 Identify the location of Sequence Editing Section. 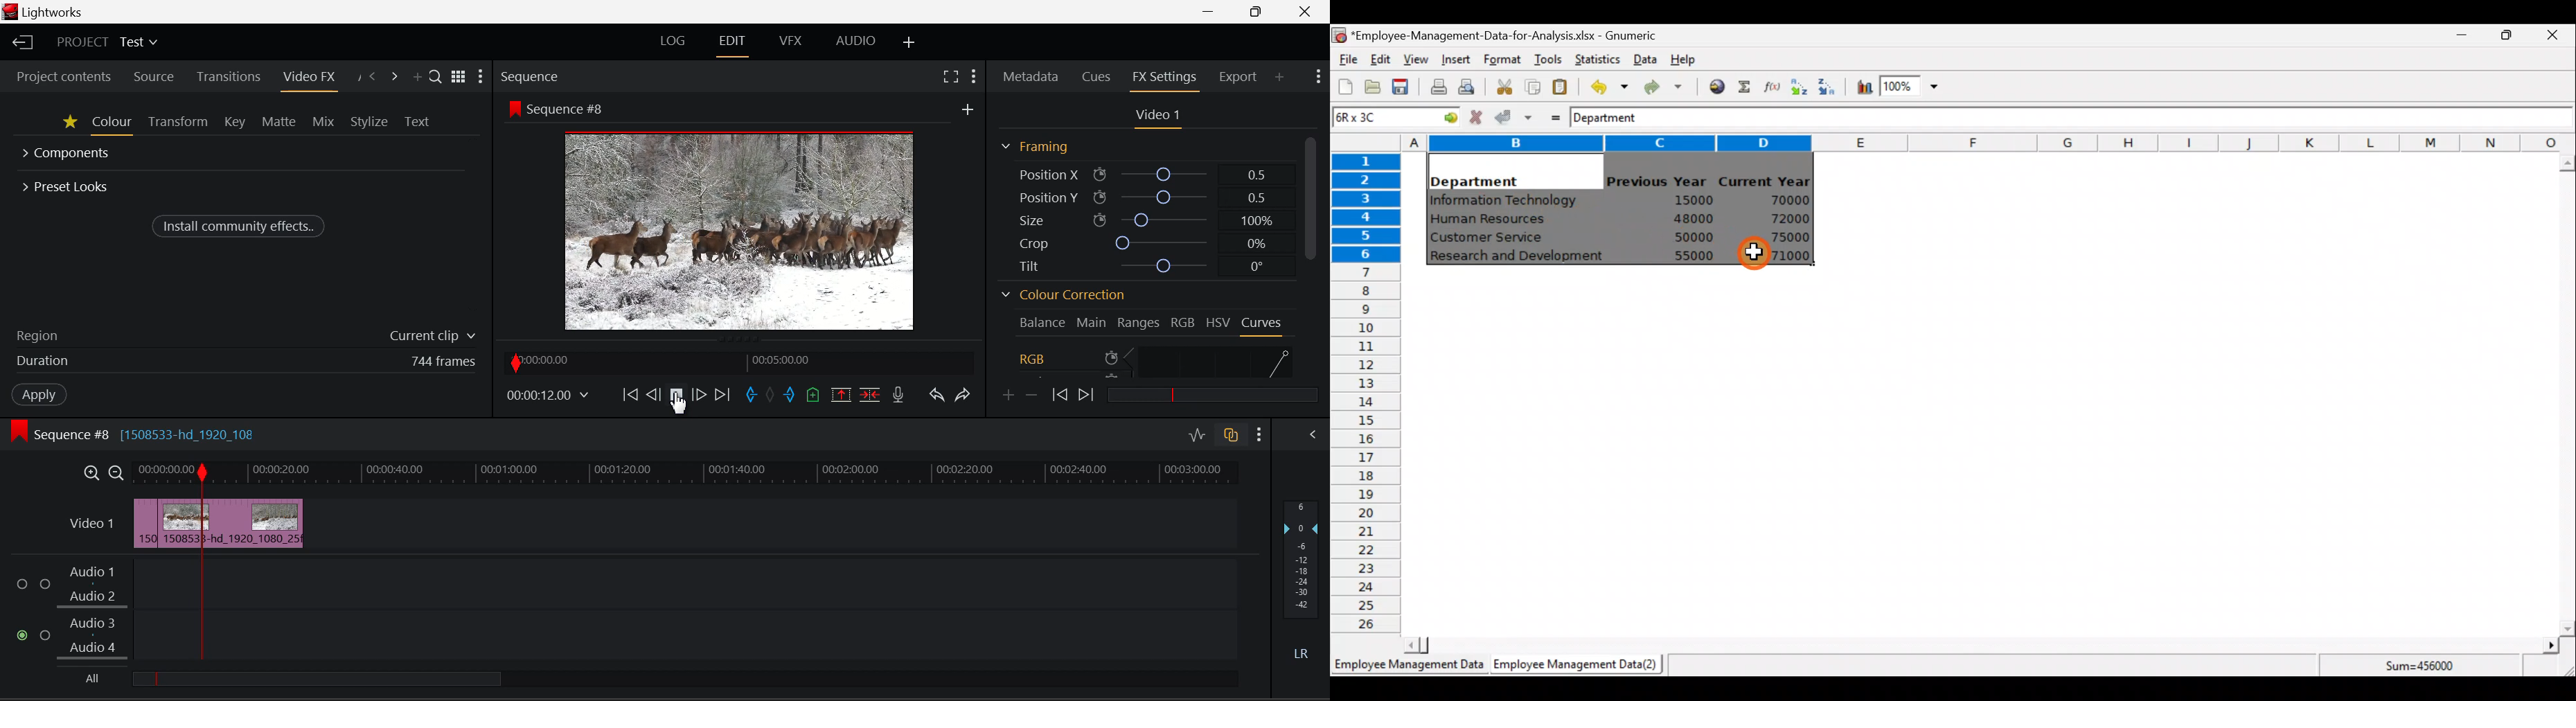
(136, 434).